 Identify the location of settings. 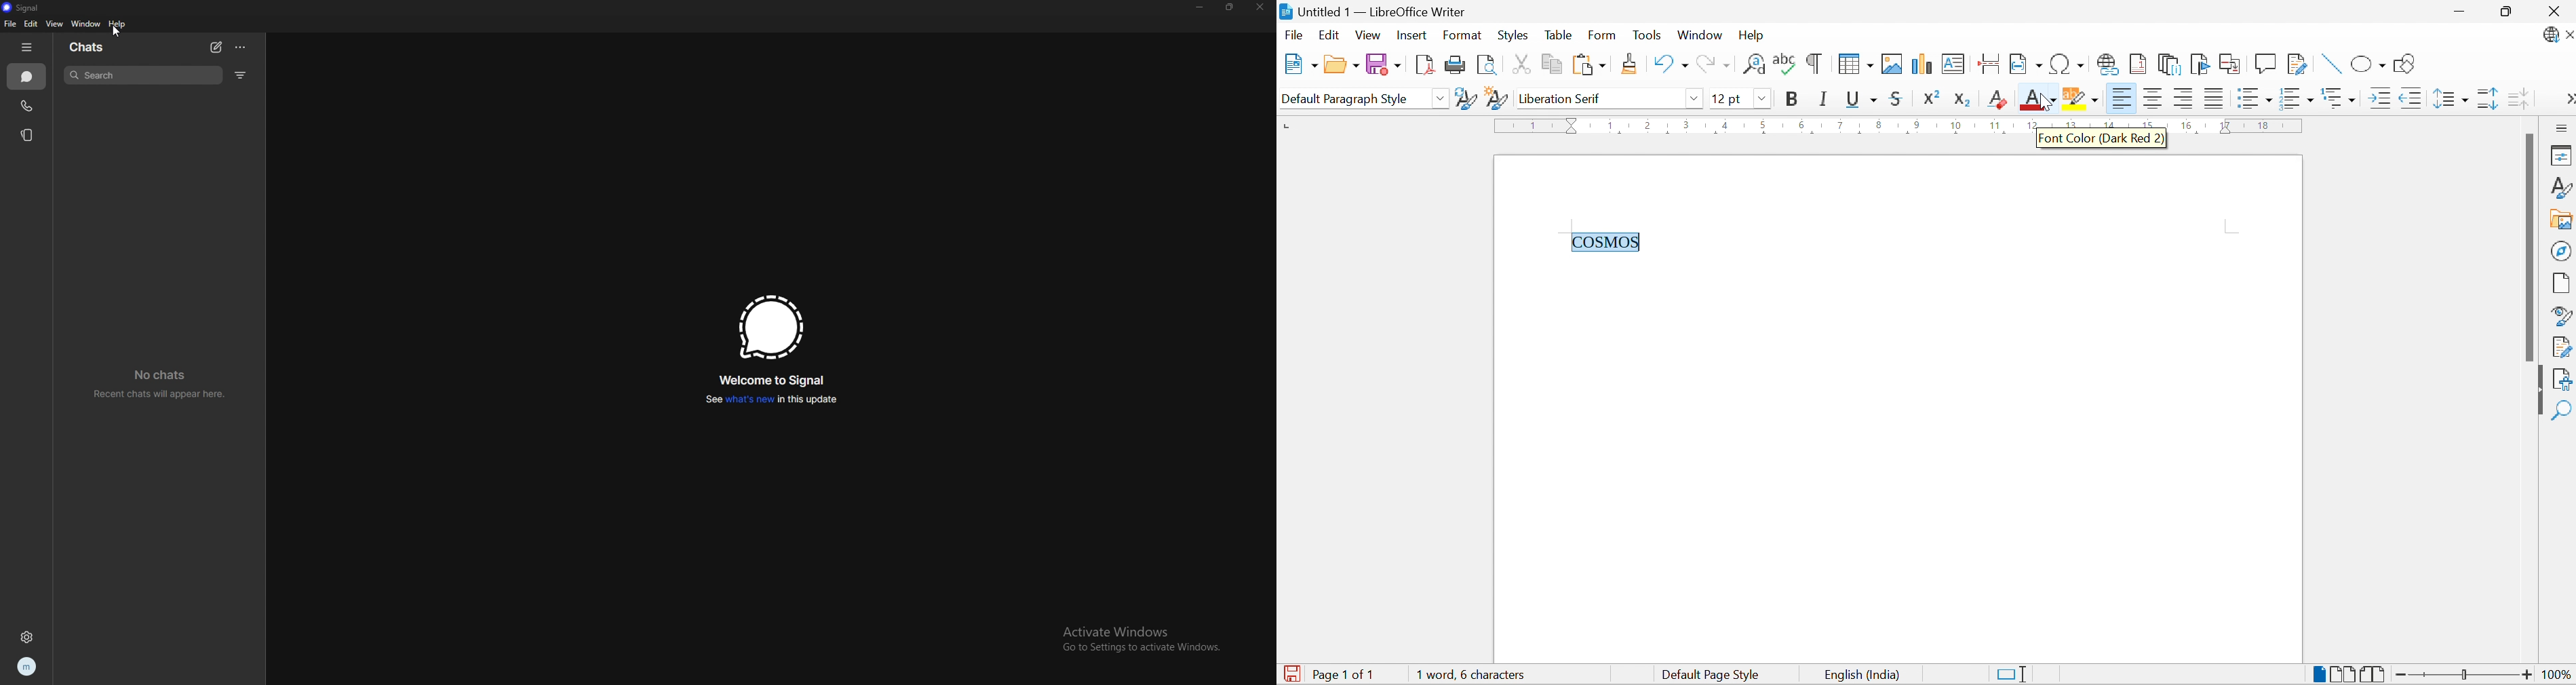
(29, 636).